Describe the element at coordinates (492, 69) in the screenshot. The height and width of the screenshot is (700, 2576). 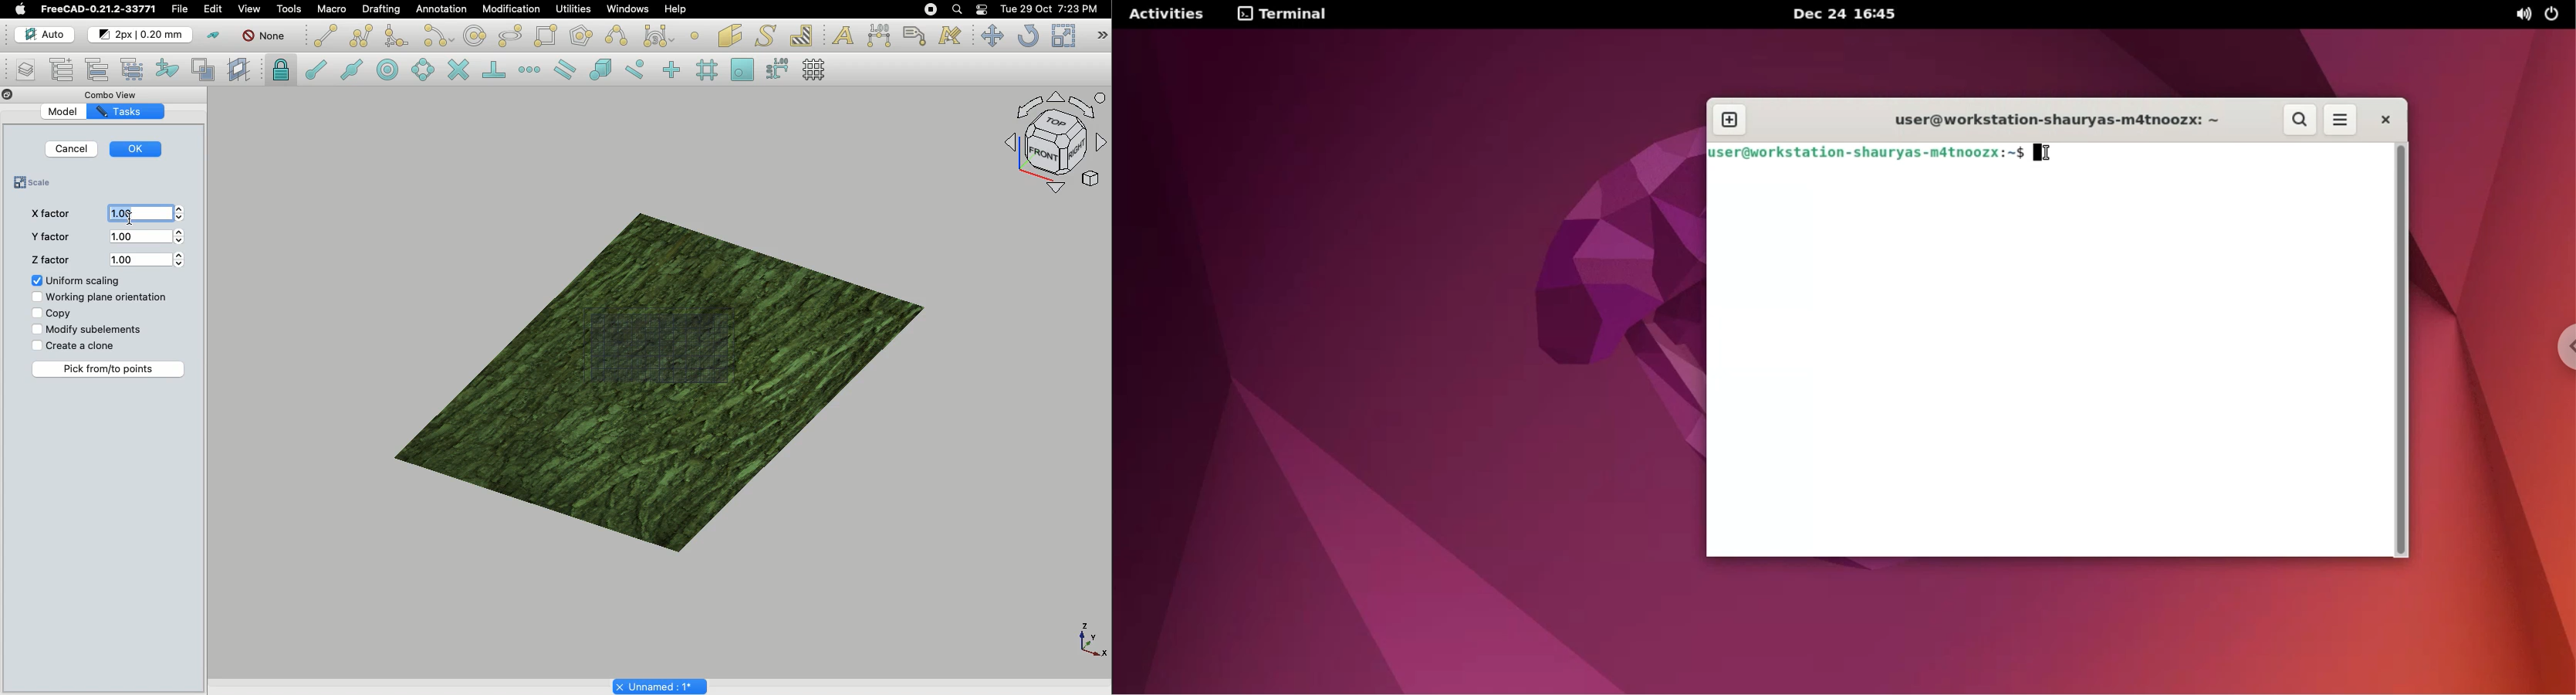
I see `Snap perpendicular` at that location.